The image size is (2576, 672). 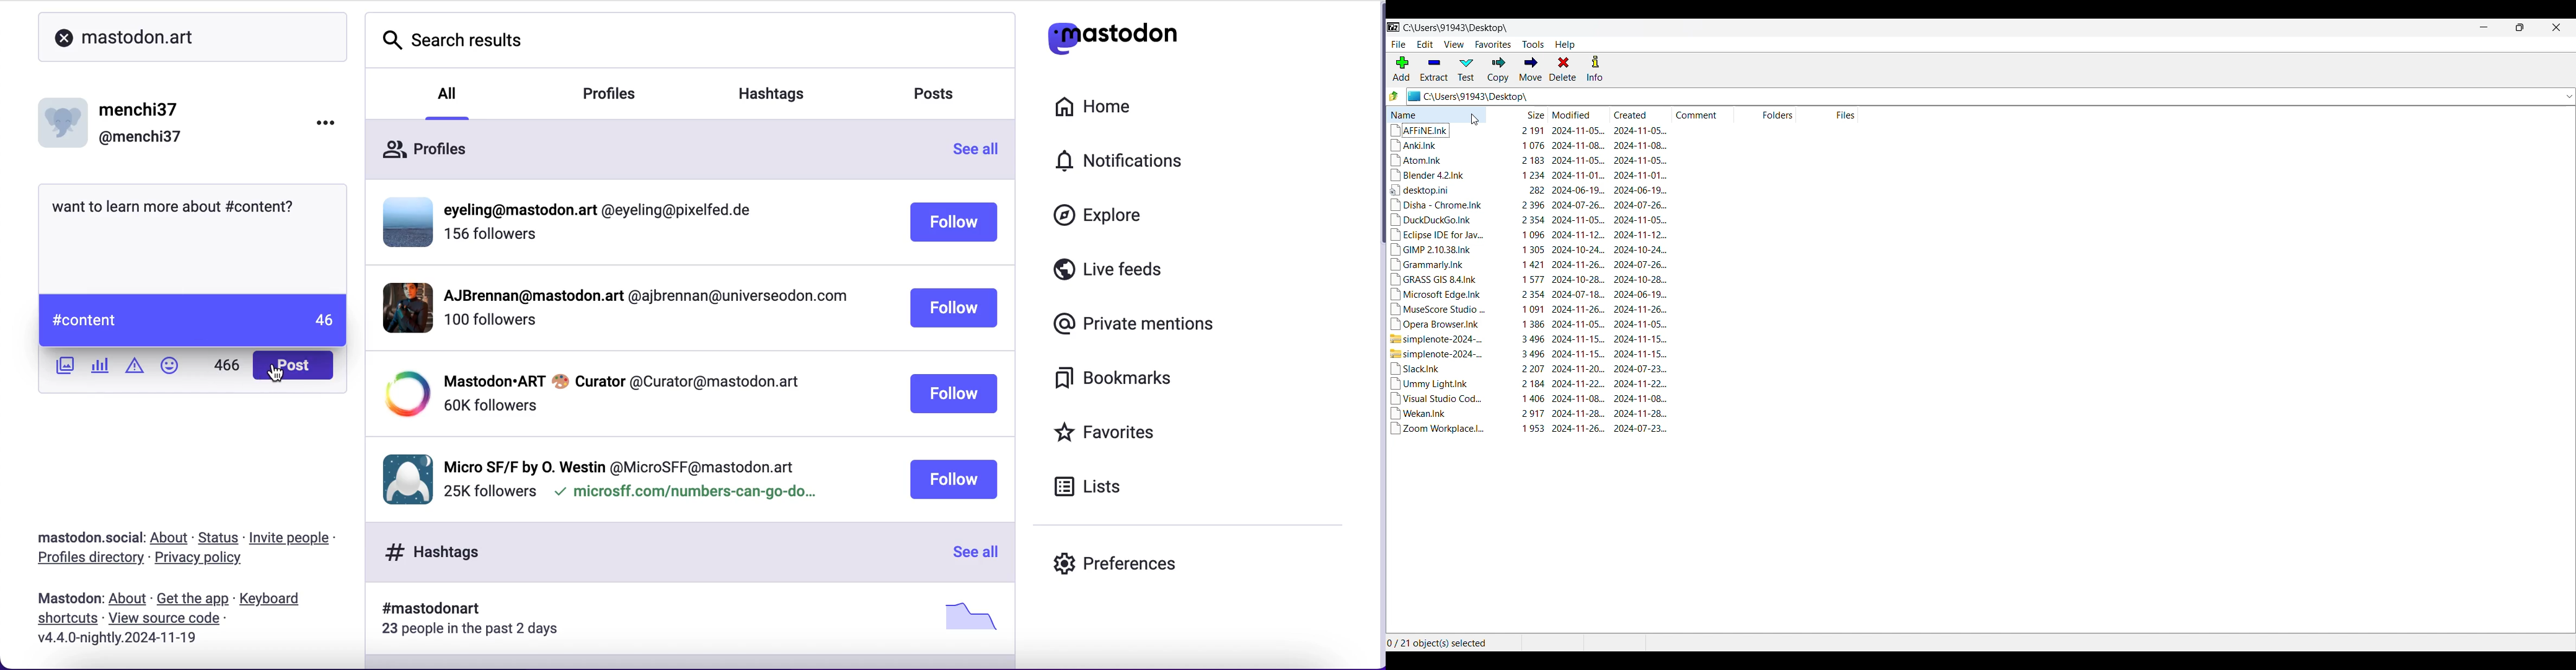 I want to click on display picture, so click(x=403, y=477).